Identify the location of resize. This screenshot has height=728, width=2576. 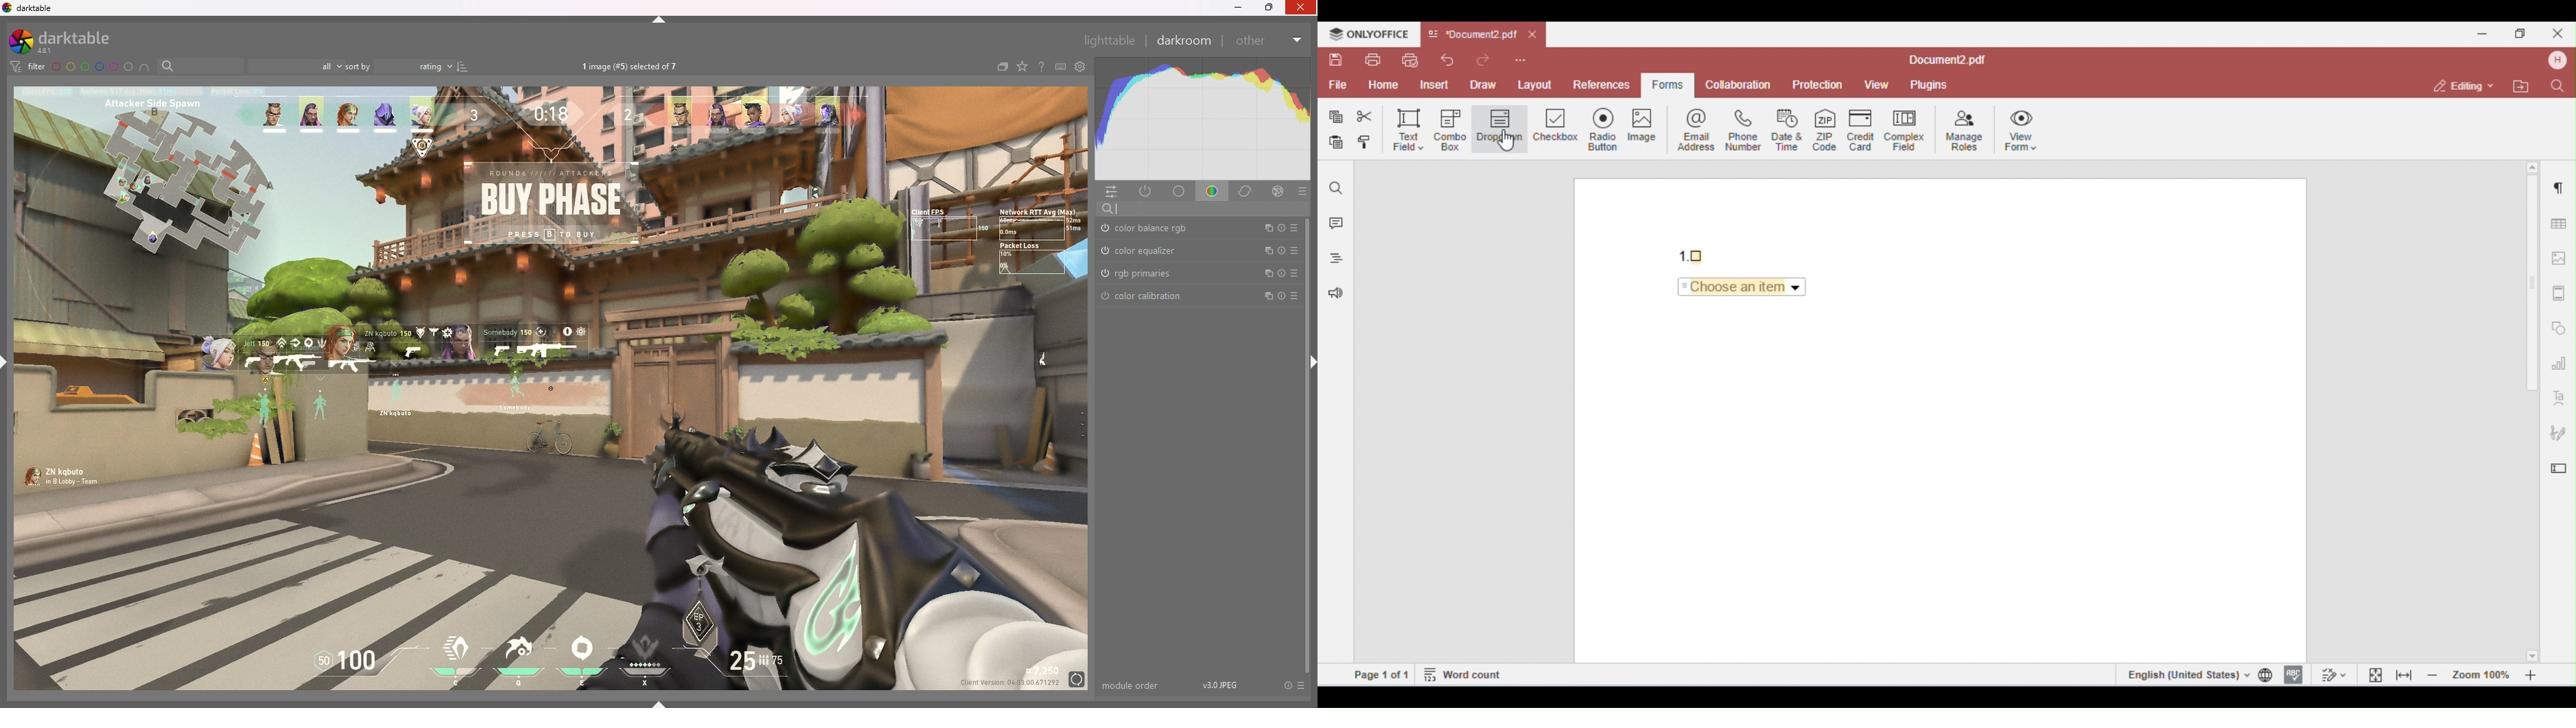
(1269, 8).